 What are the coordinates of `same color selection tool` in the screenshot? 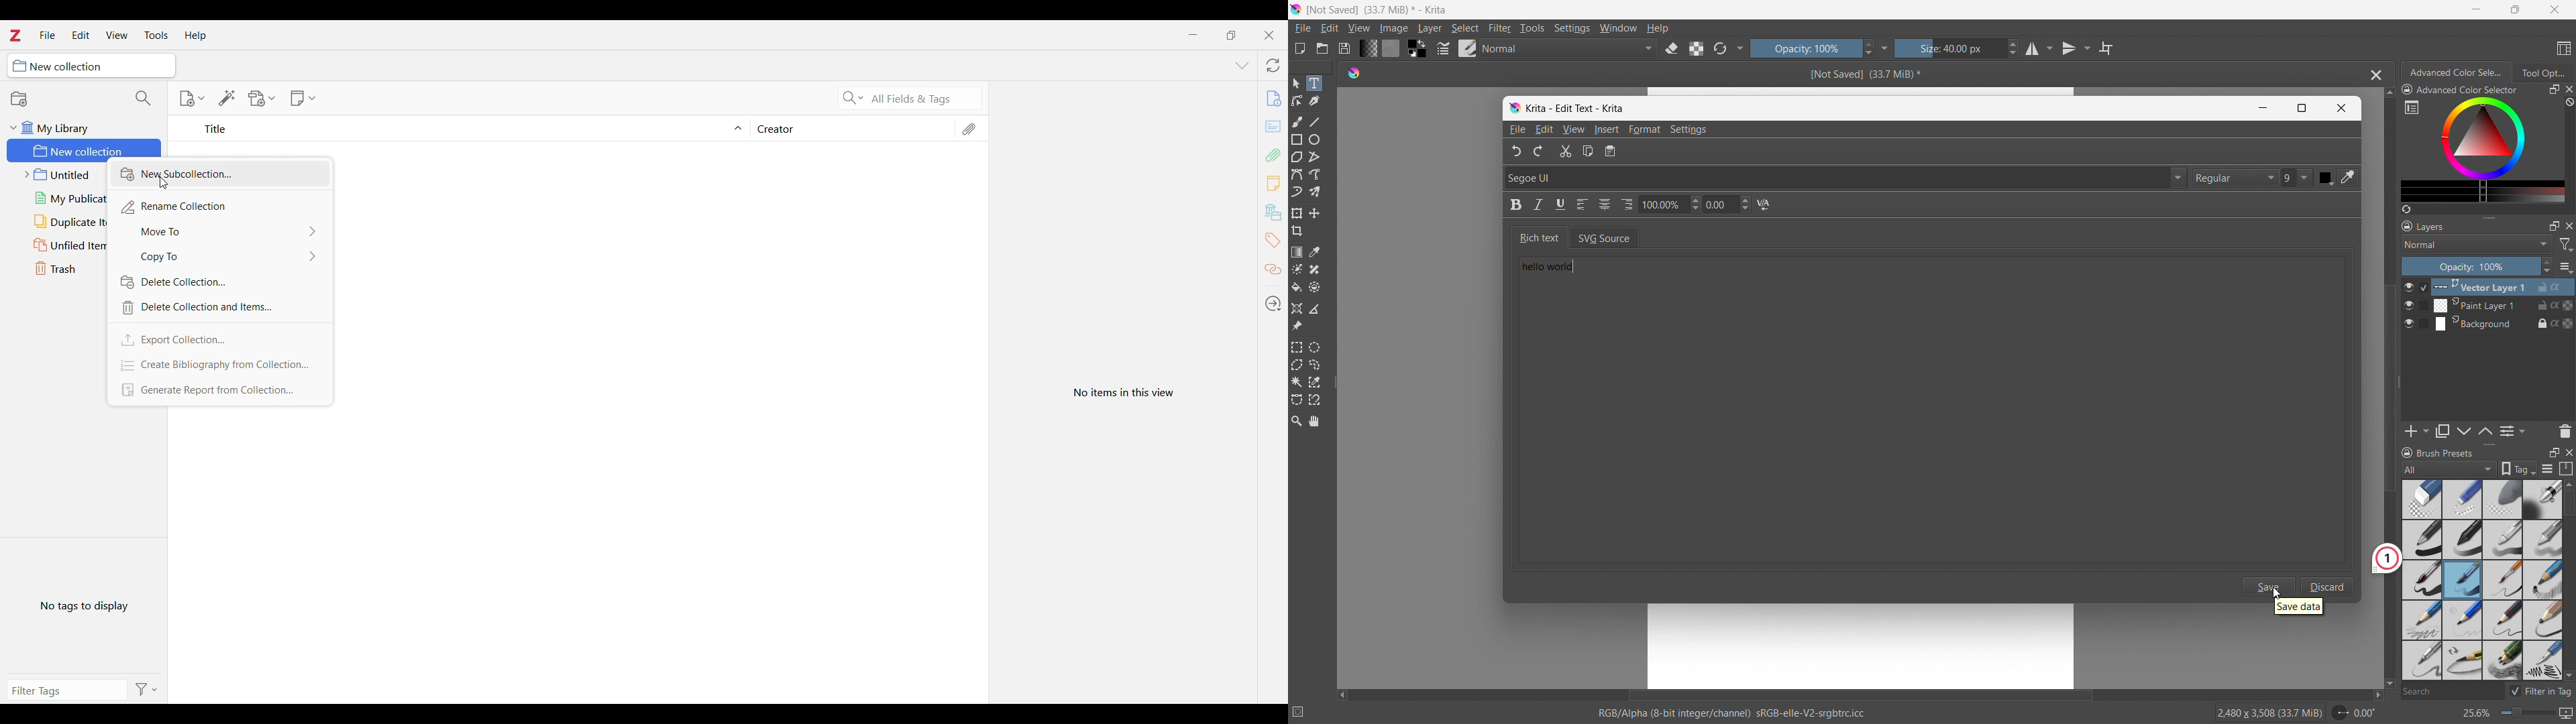 It's located at (1314, 382).